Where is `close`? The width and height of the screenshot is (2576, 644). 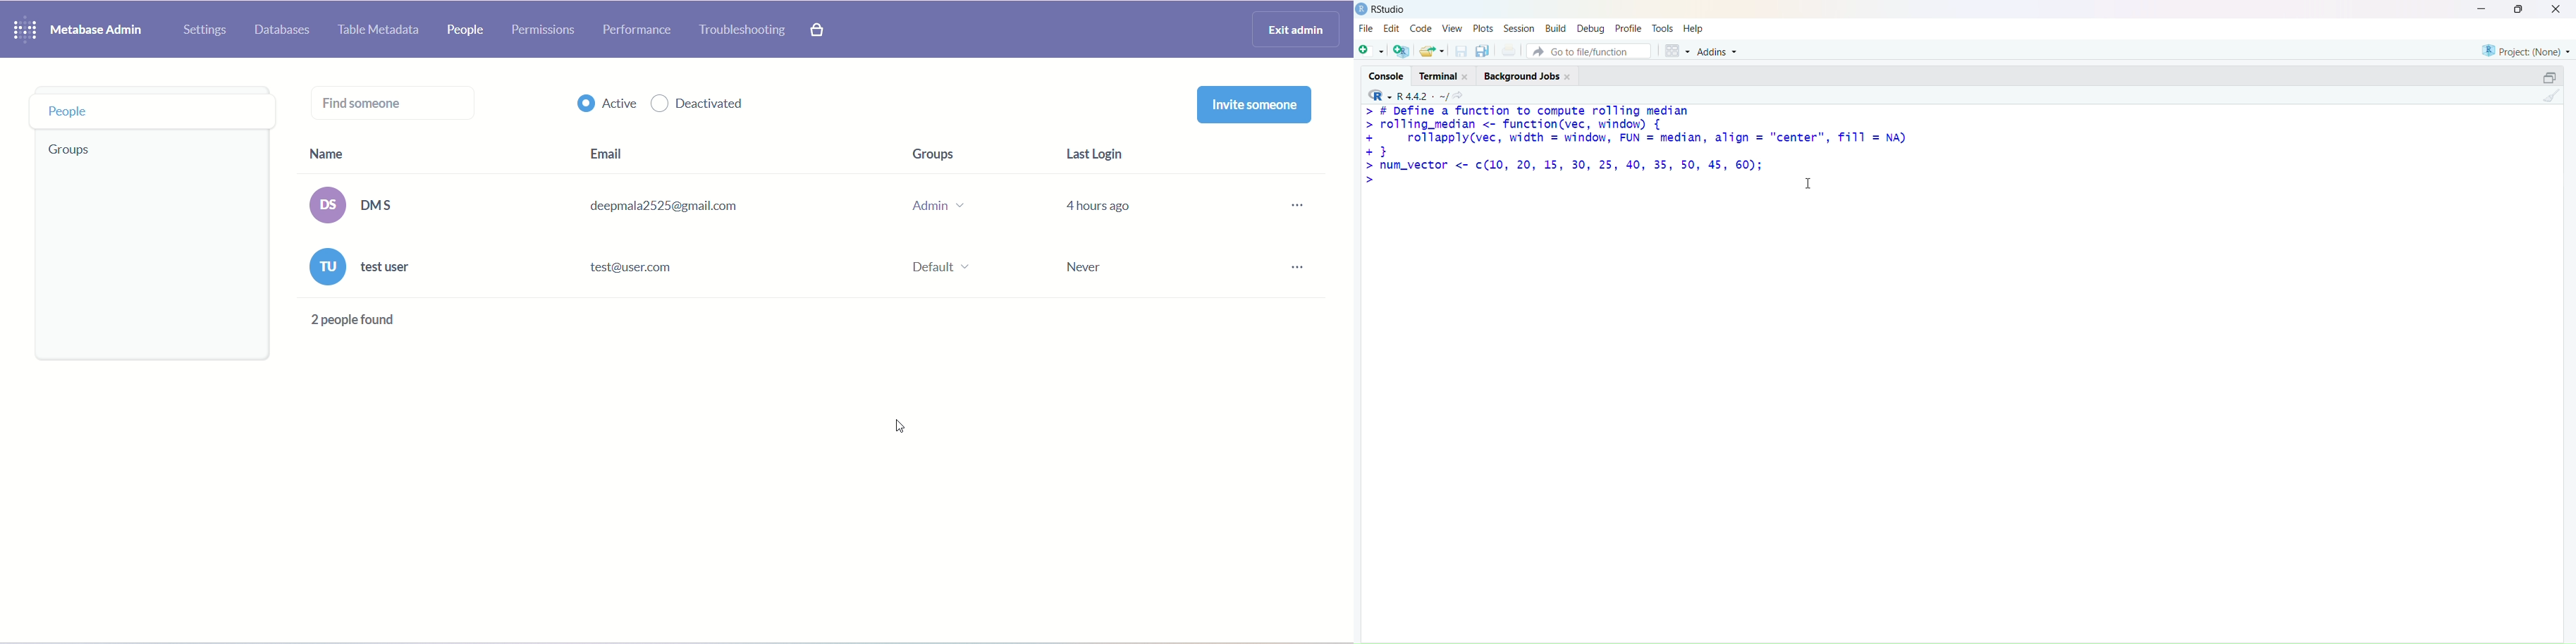 close is located at coordinates (1464, 77).